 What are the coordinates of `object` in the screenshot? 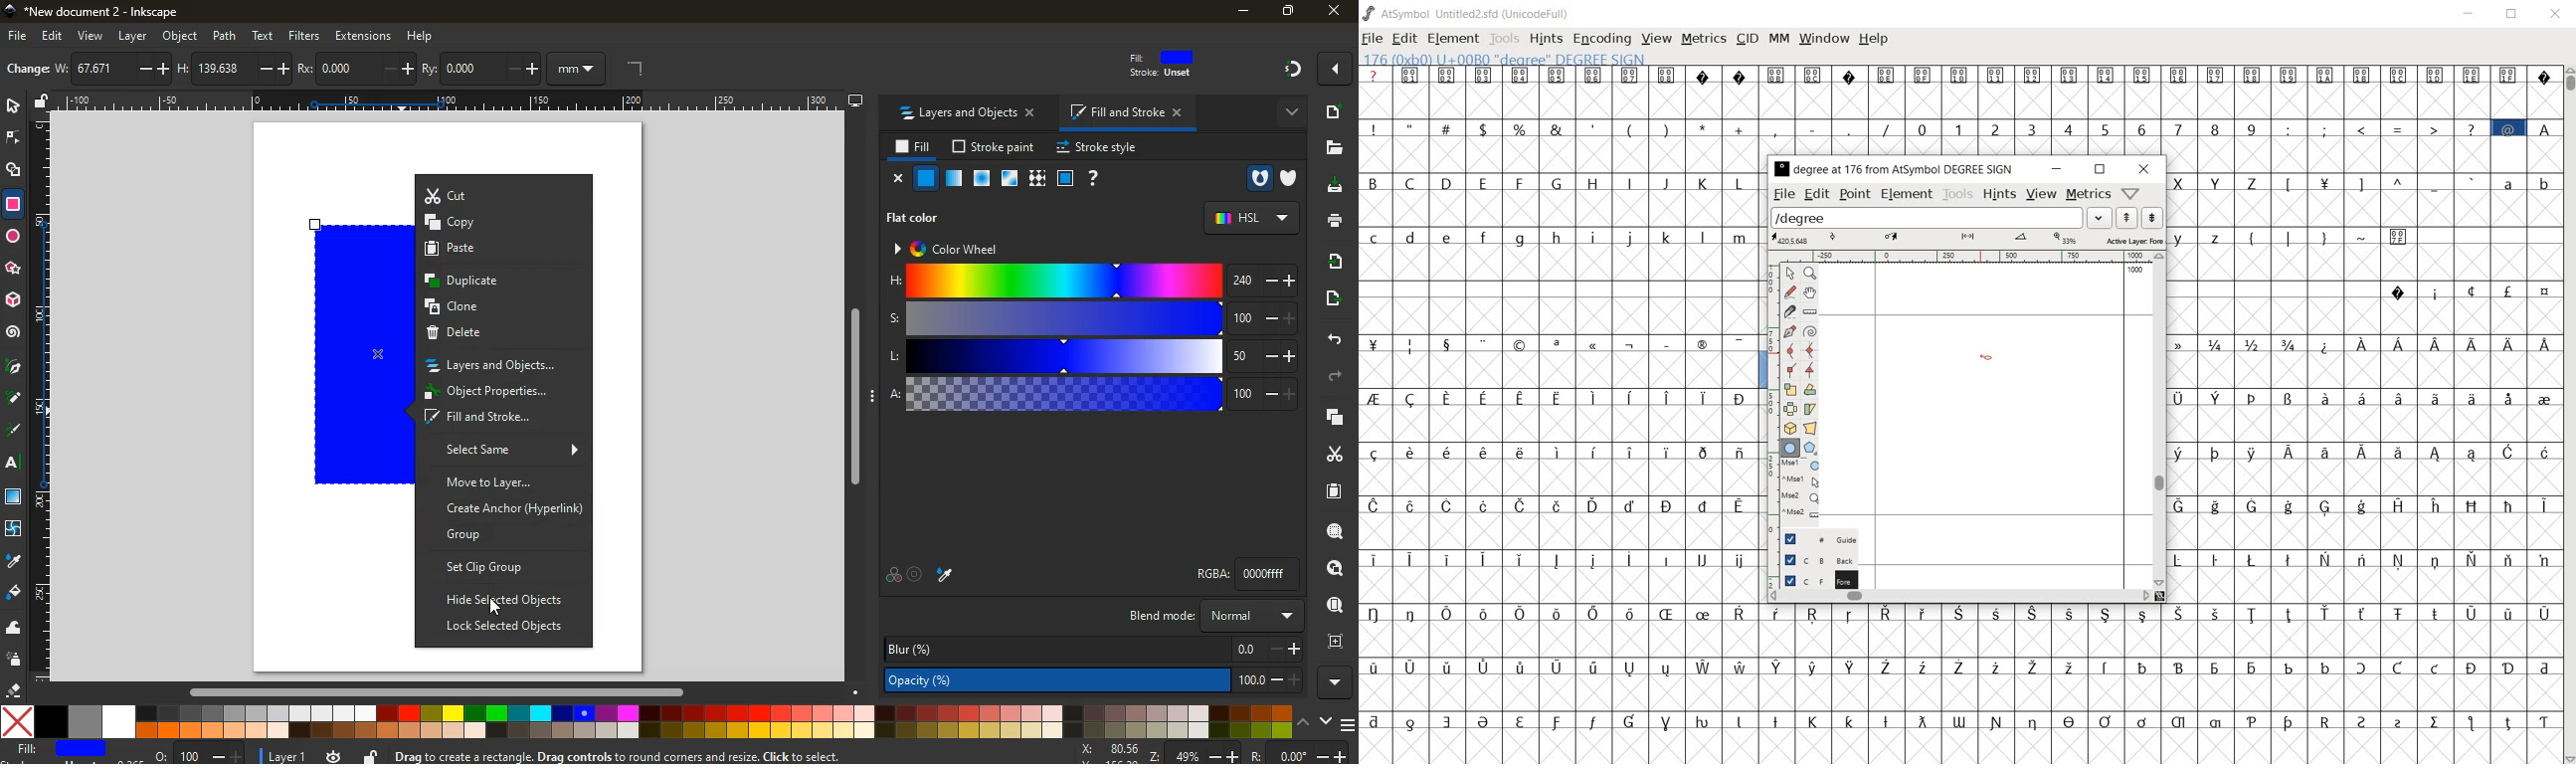 It's located at (181, 37).